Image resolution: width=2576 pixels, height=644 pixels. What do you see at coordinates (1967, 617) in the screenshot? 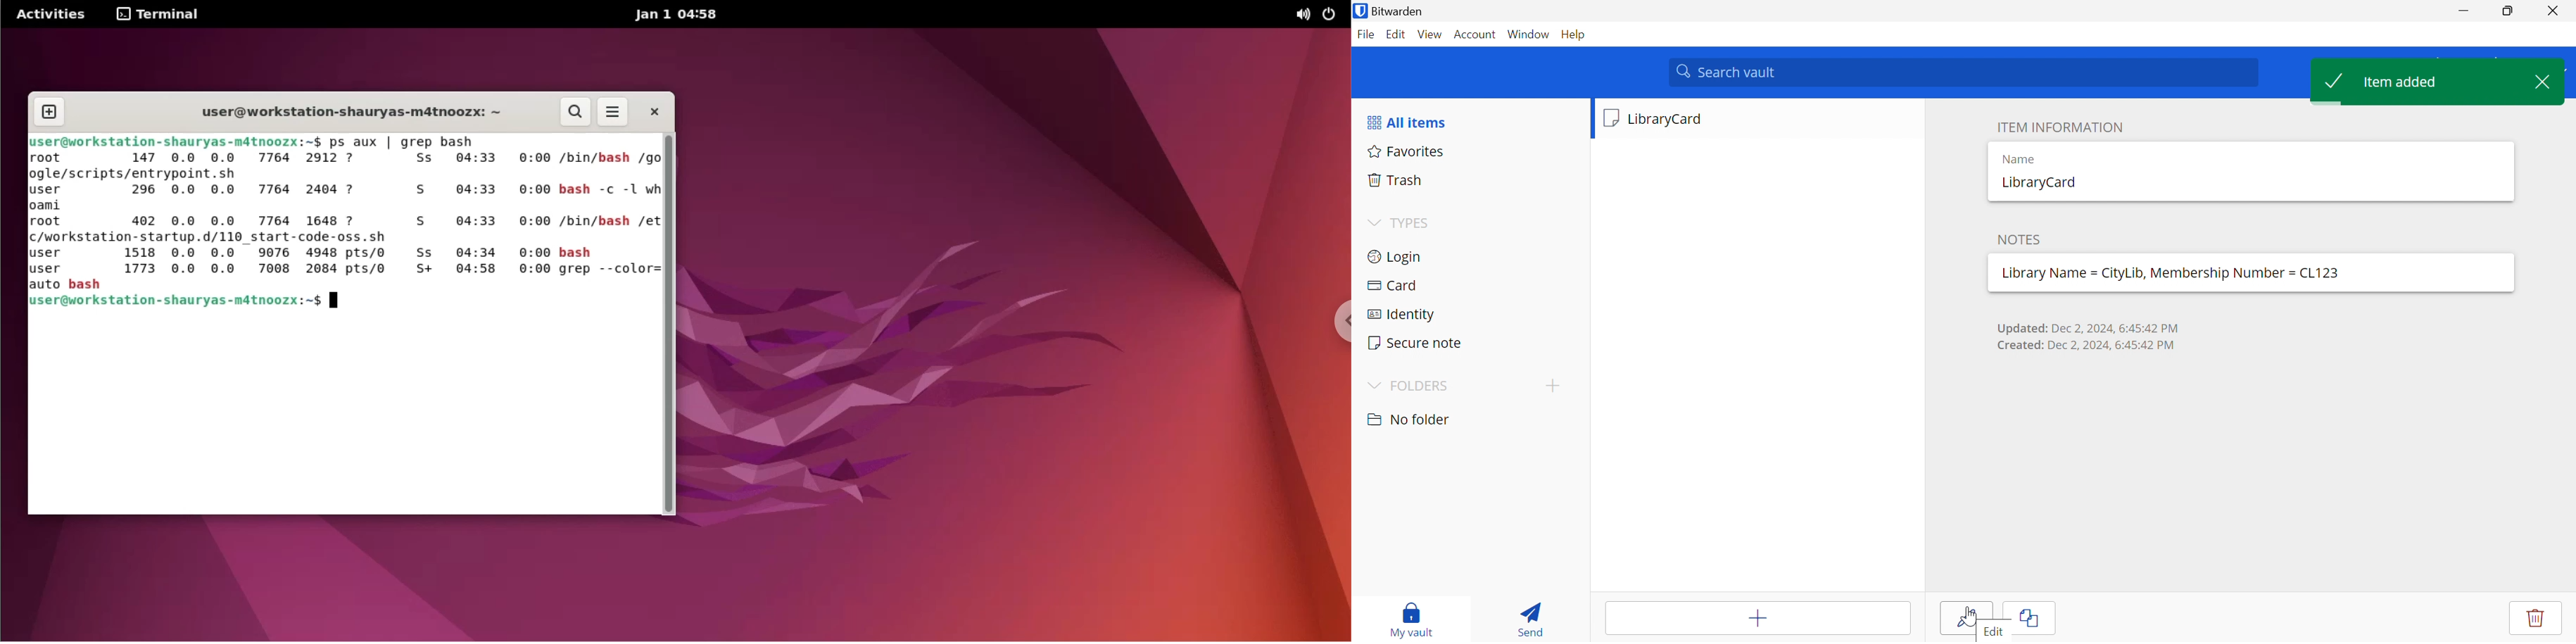
I see `save` at bounding box center [1967, 617].